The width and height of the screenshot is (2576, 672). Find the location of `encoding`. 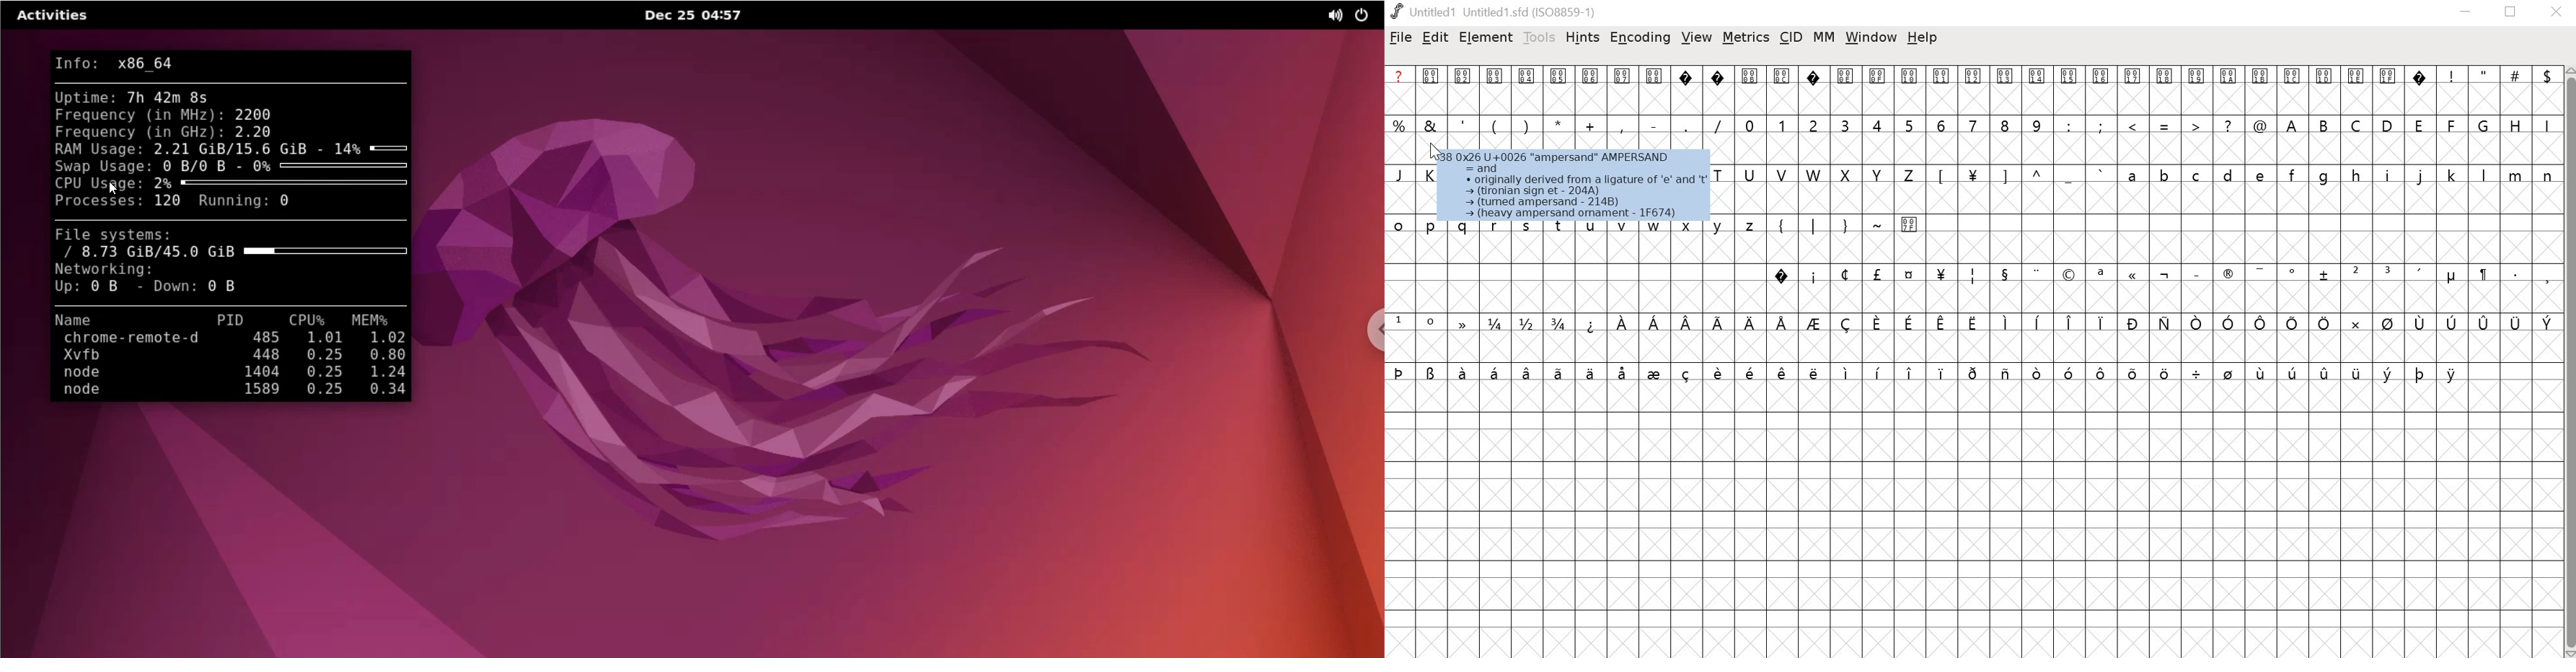

encoding is located at coordinates (1640, 38).